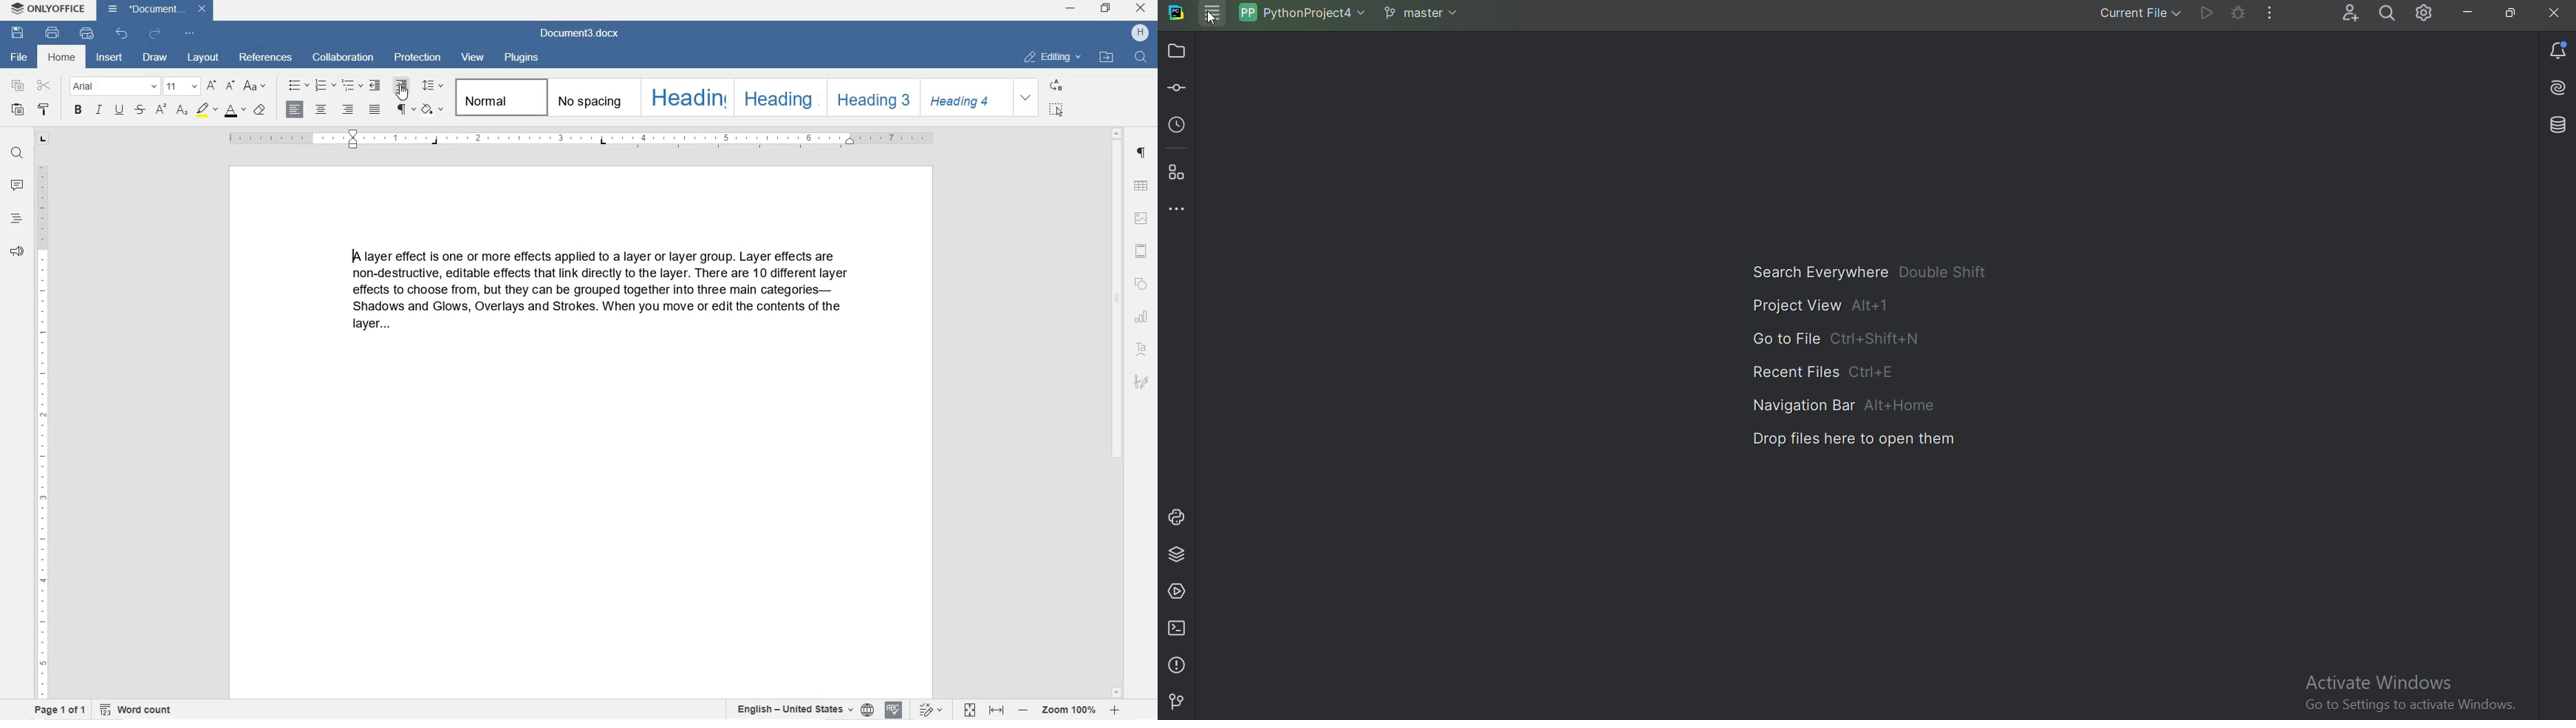 The height and width of the screenshot is (728, 2576). I want to click on NO SPACING, so click(591, 99).